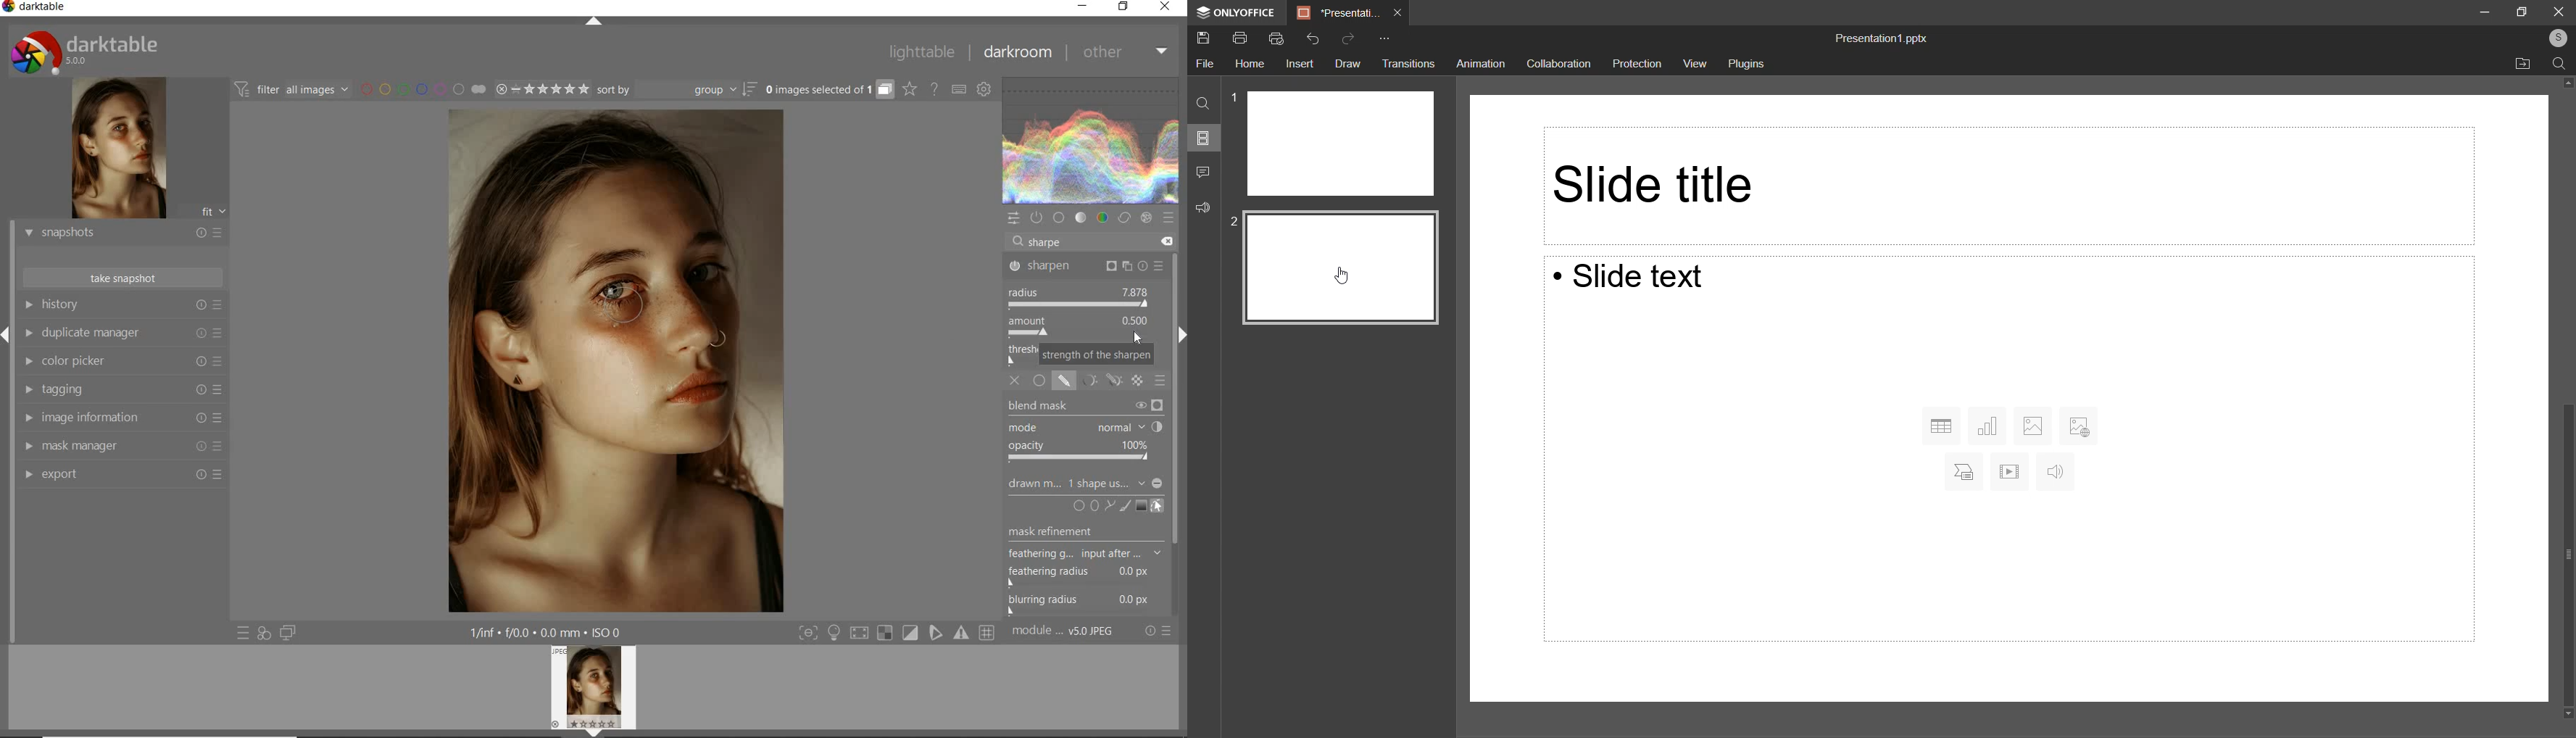 Image resolution: width=2576 pixels, height=756 pixels. Describe the element at coordinates (1164, 242) in the screenshot. I see `DELETE` at that location.